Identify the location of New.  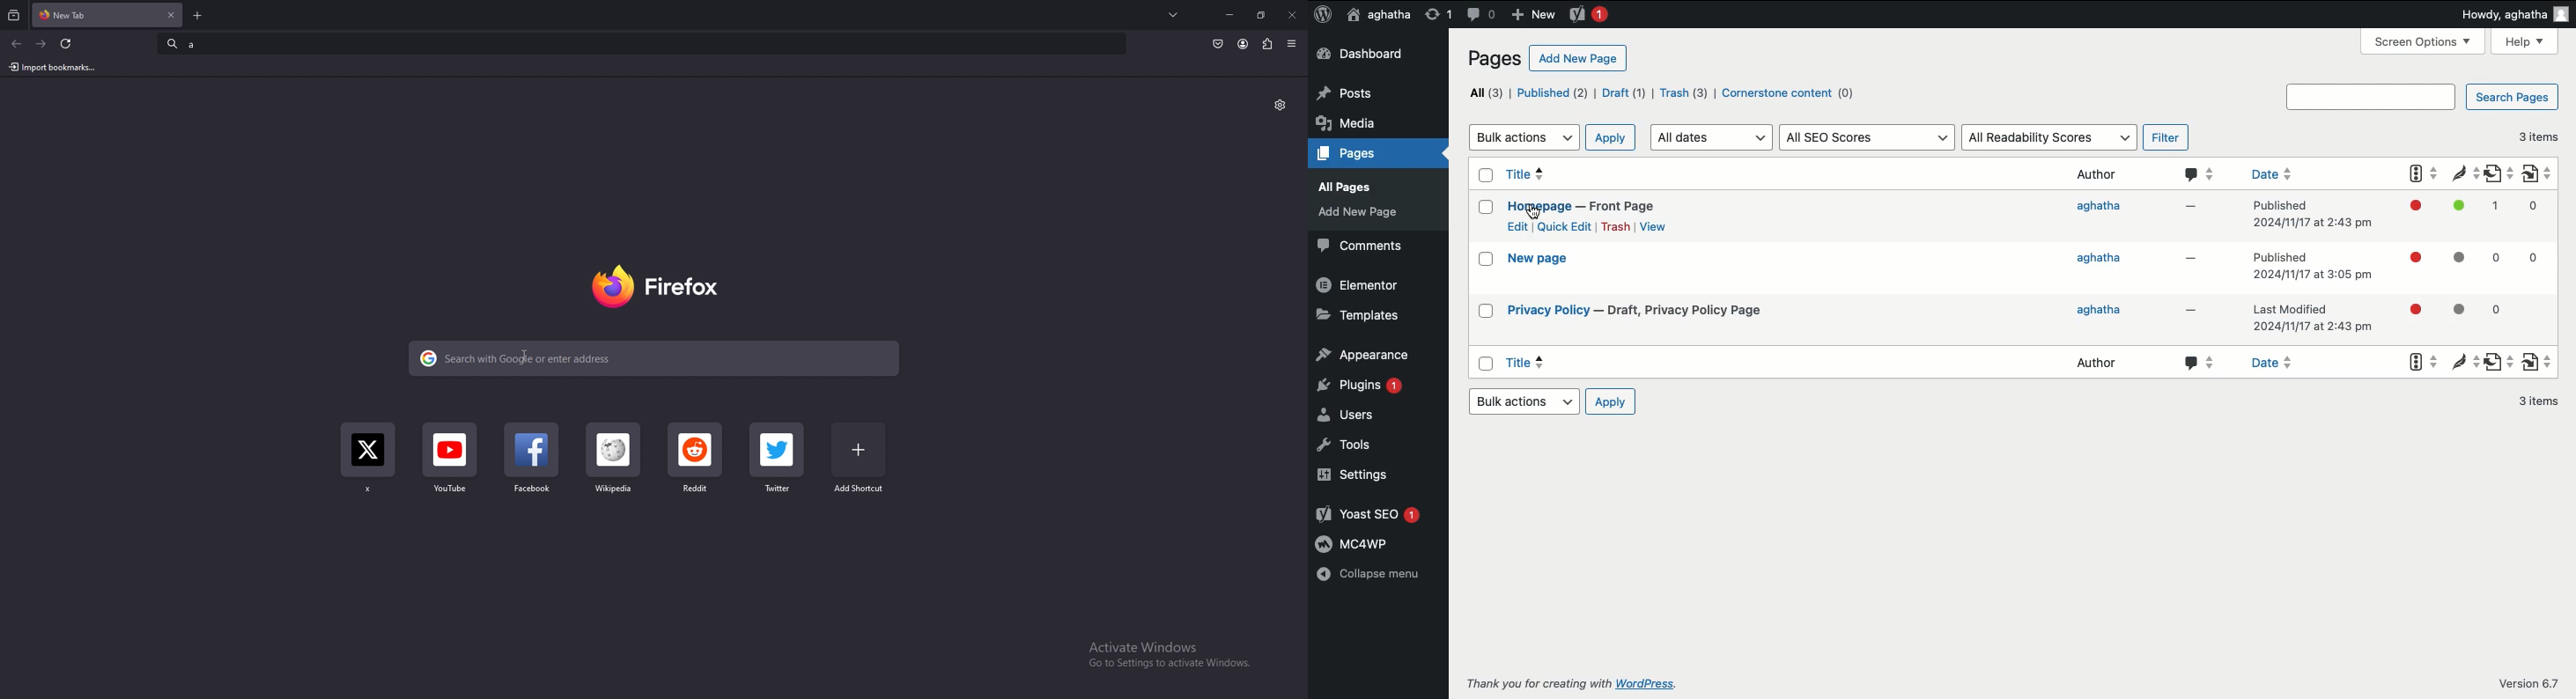
(1533, 14).